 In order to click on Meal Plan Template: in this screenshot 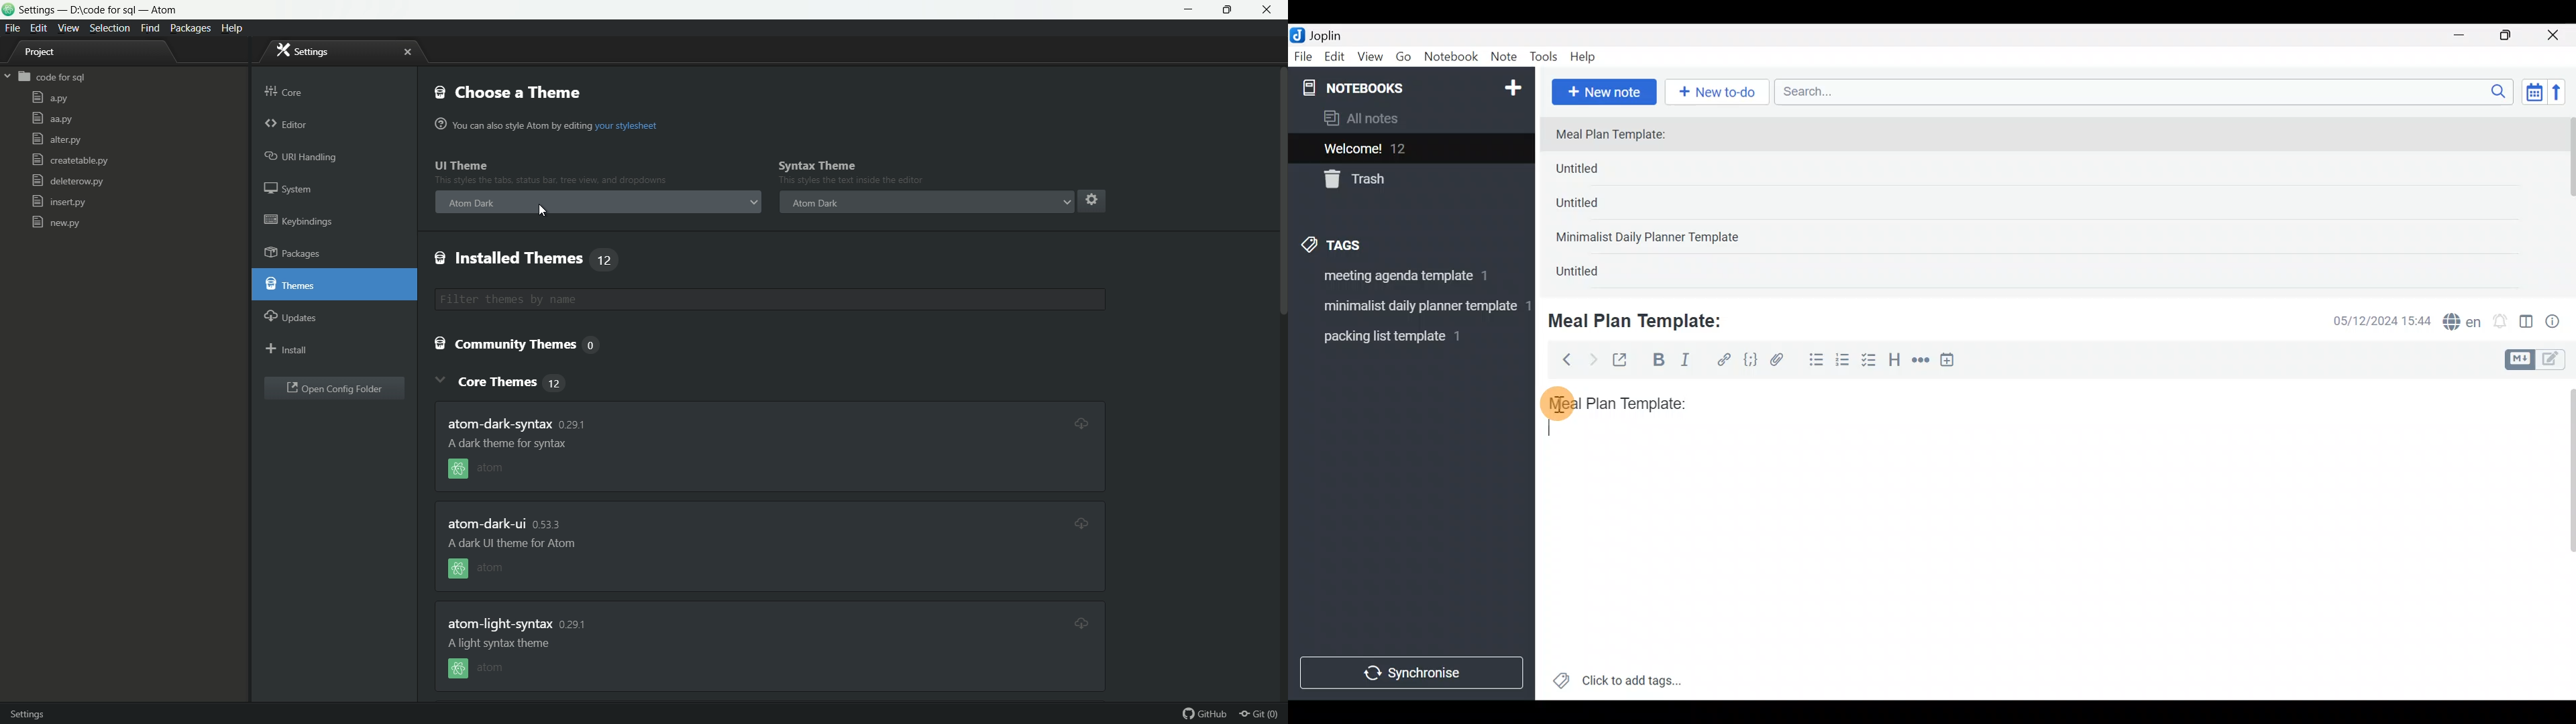, I will do `click(1644, 319)`.